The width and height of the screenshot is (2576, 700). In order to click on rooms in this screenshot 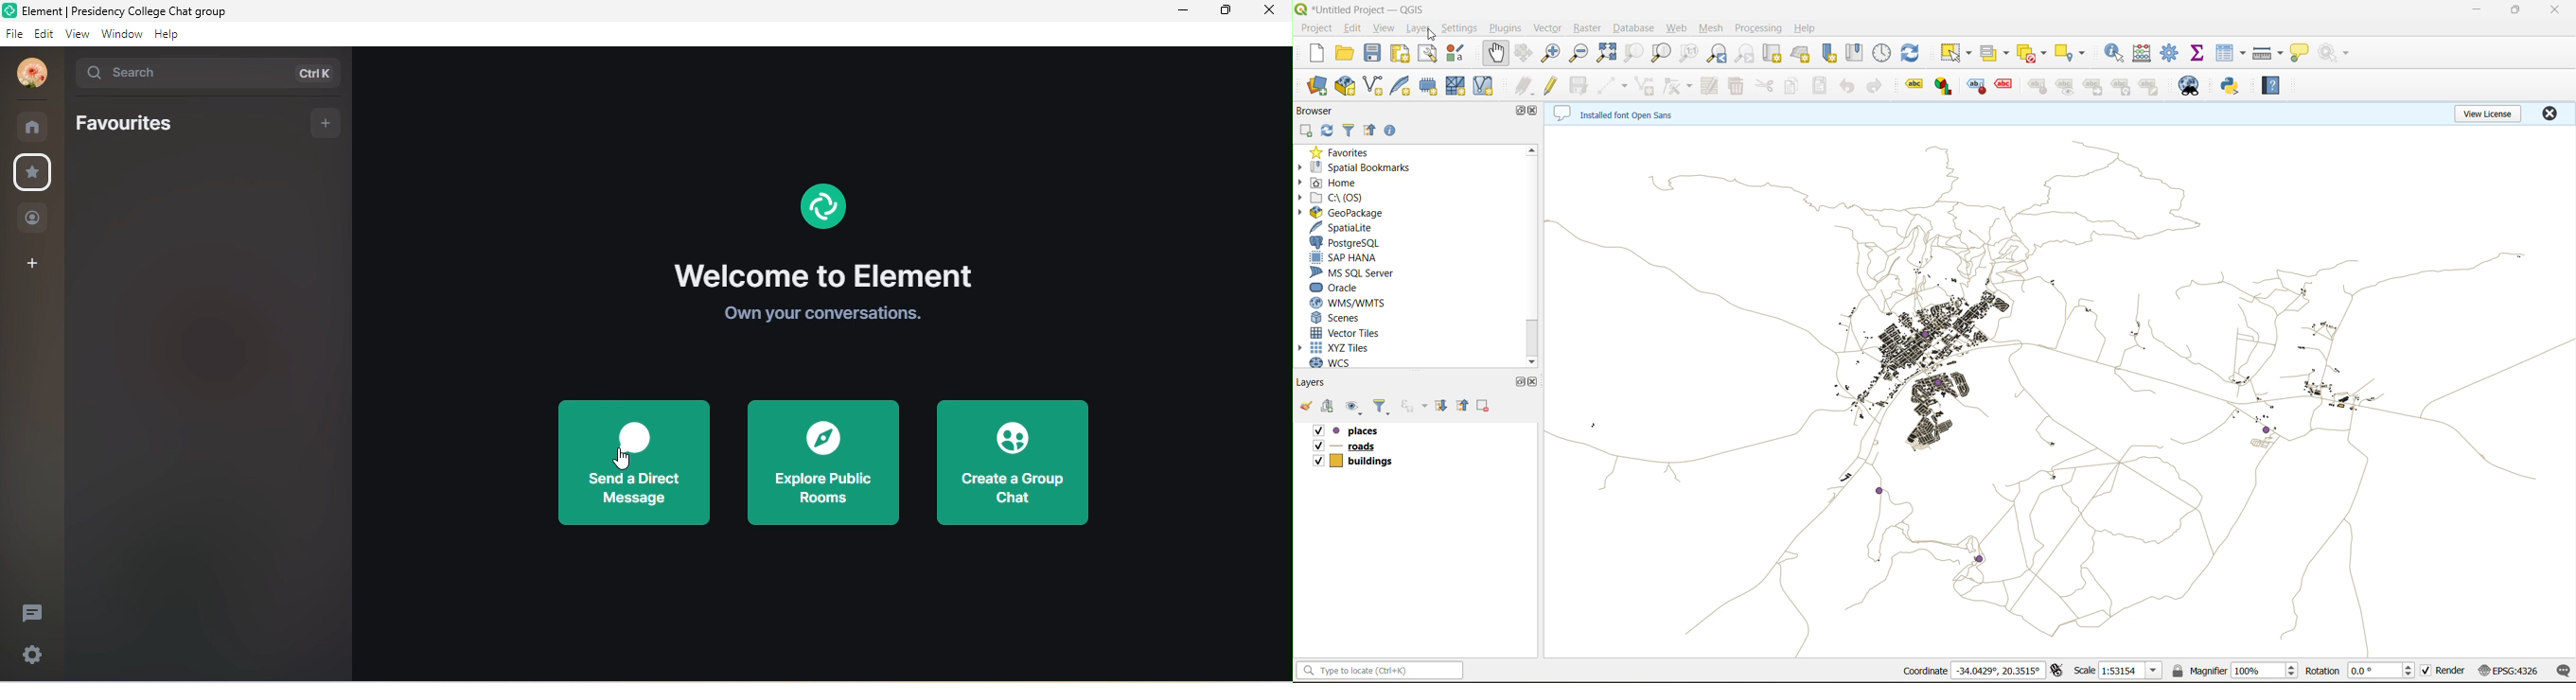, I will do `click(35, 127)`.